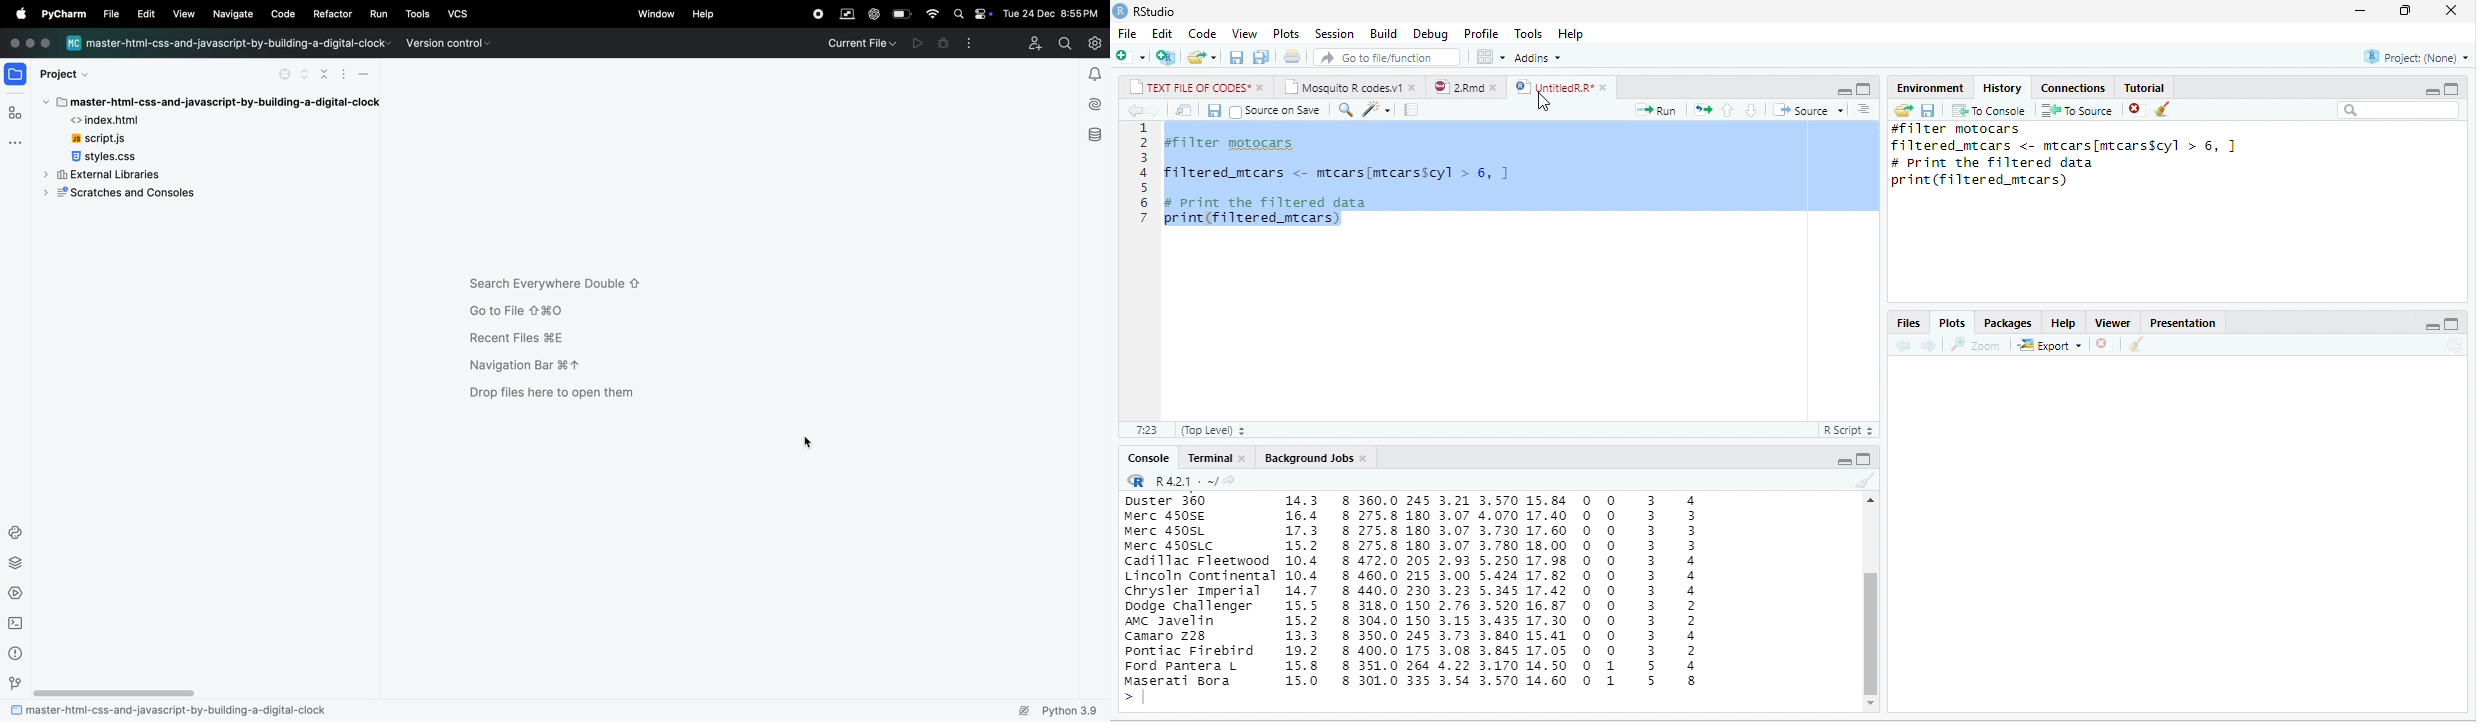 Image resolution: width=2492 pixels, height=728 pixels. Describe the element at coordinates (1904, 345) in the screenshot. I see `back` at that location.